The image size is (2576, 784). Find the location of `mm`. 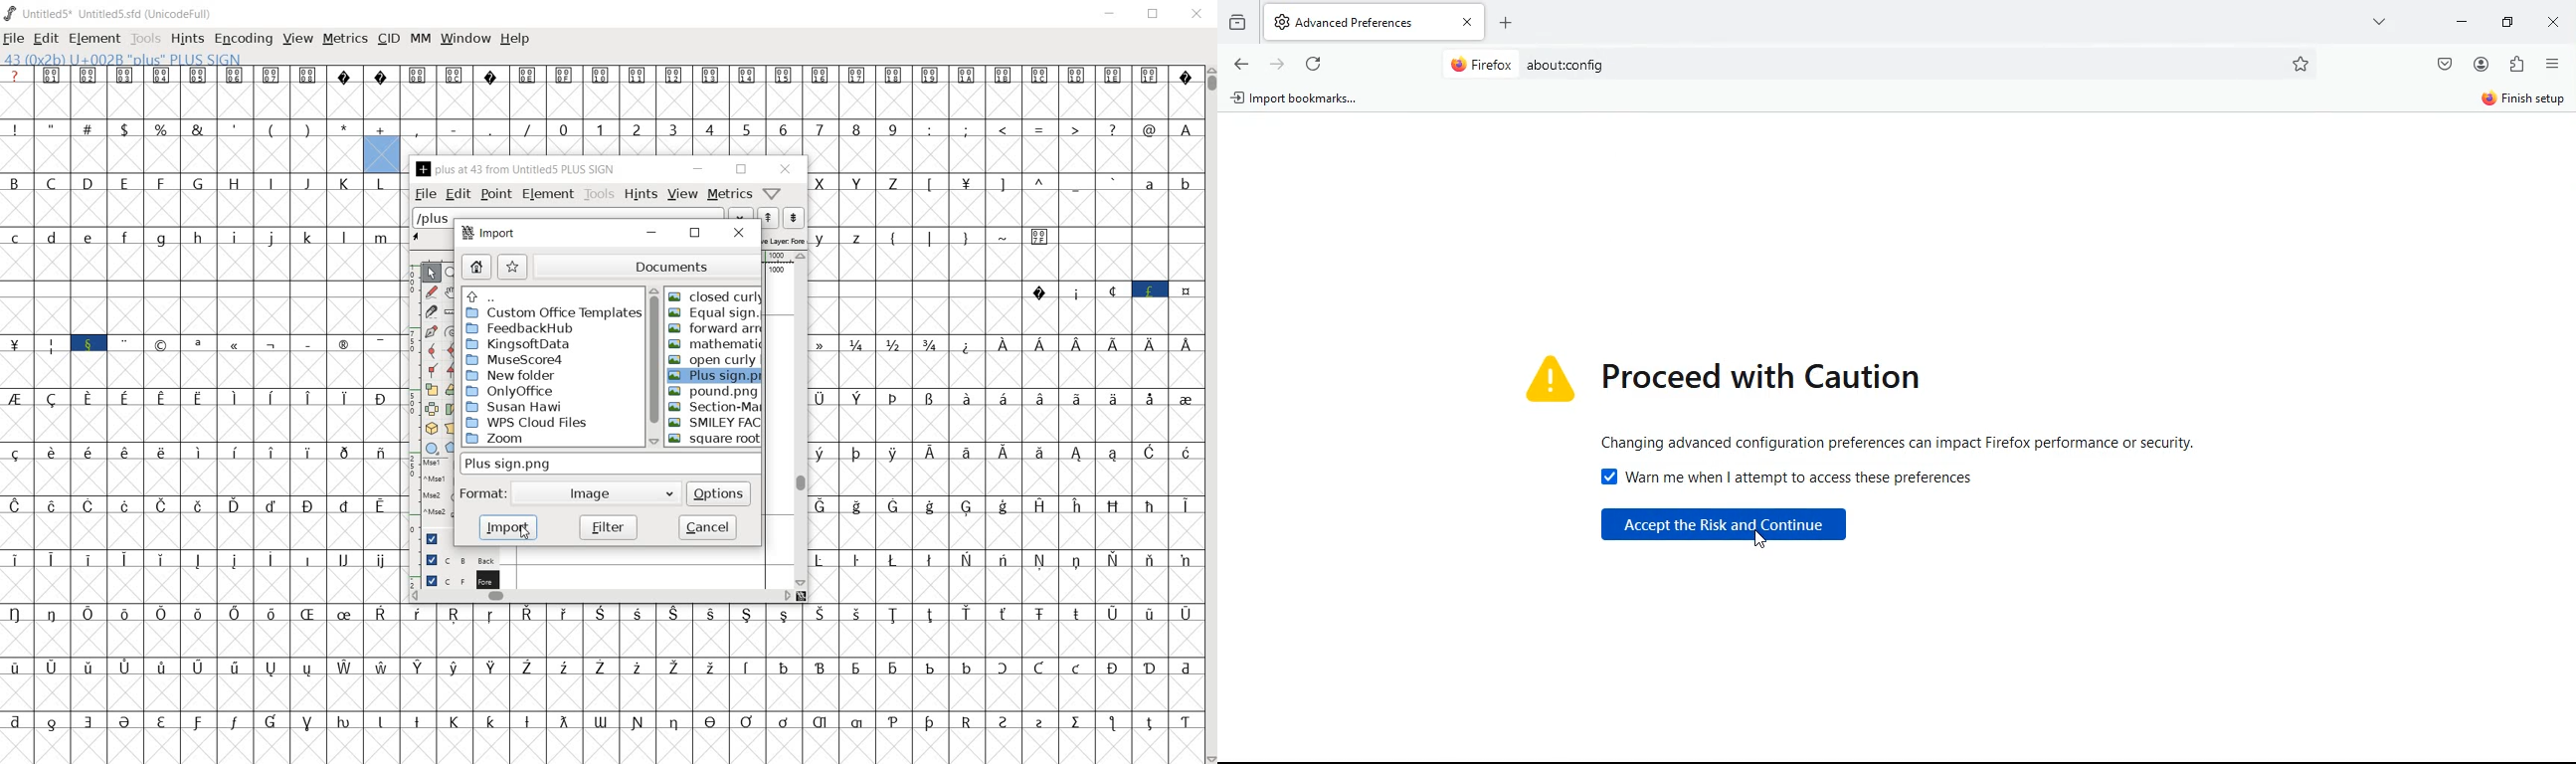

mm is located at coordinates (419, 37).